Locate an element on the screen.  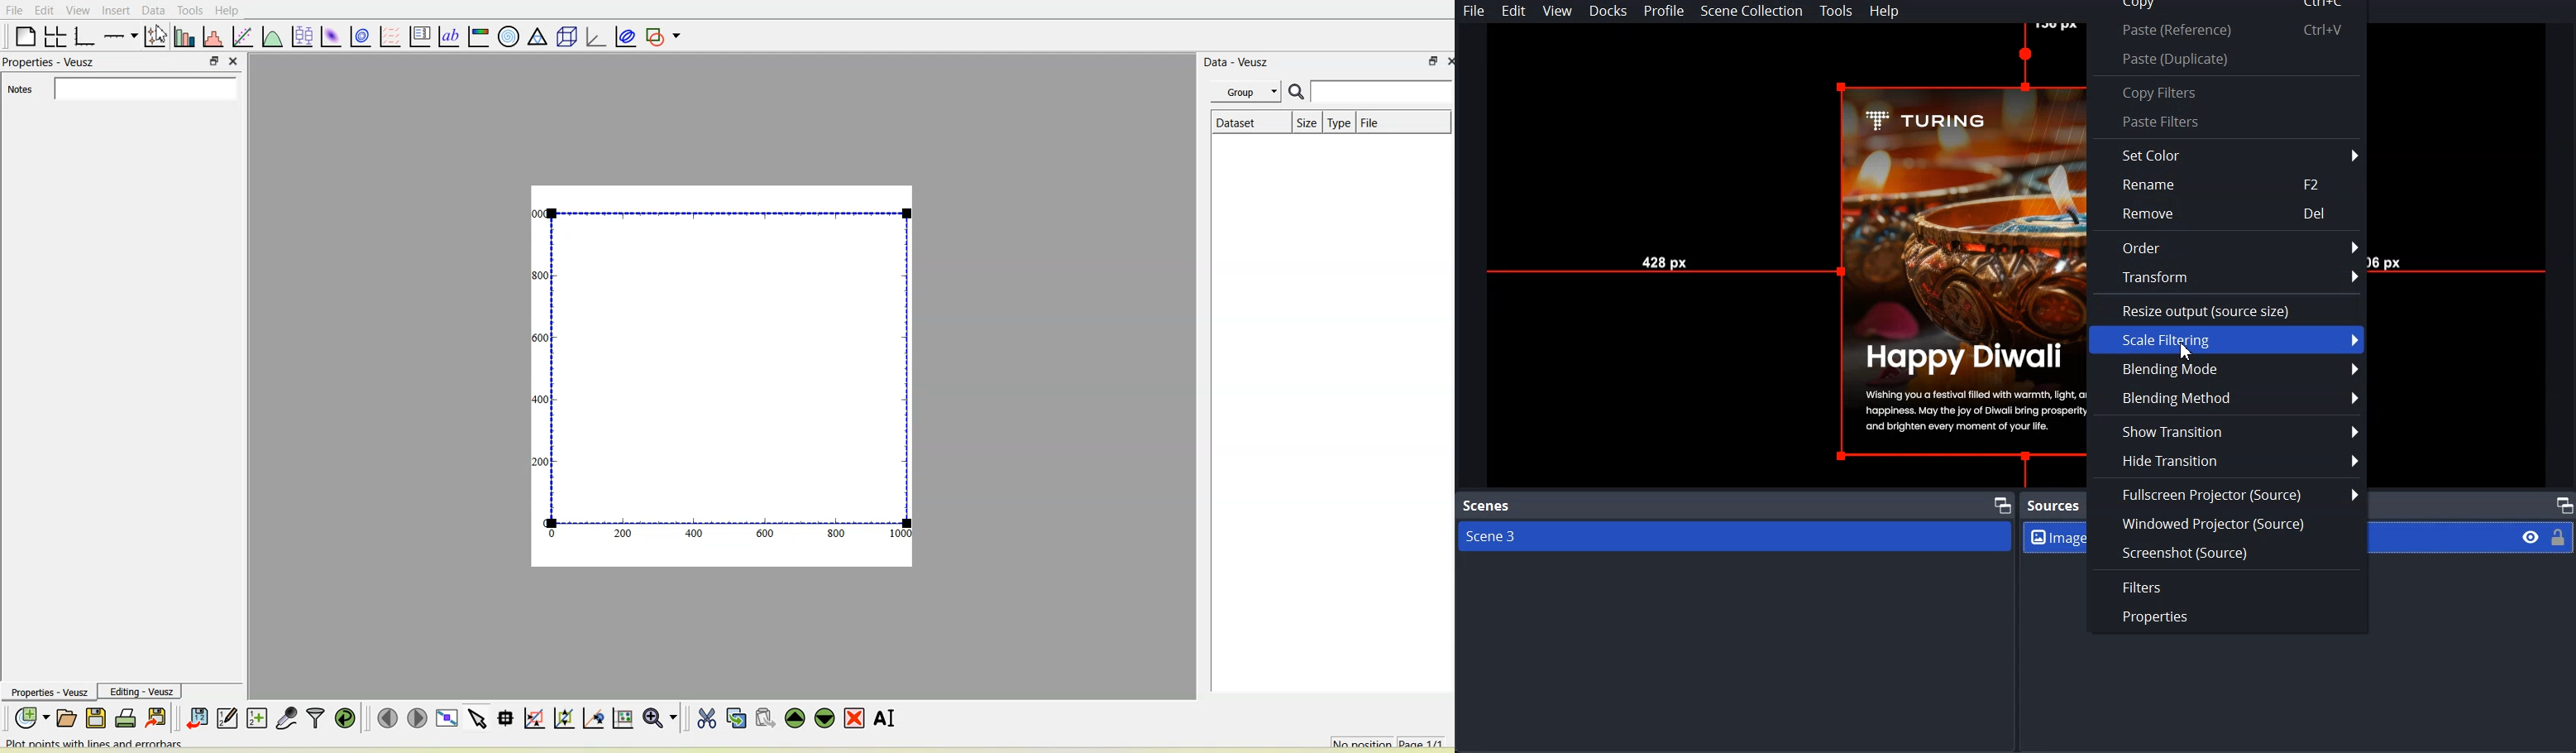
Polar graph is located at coordinates (510, 36).